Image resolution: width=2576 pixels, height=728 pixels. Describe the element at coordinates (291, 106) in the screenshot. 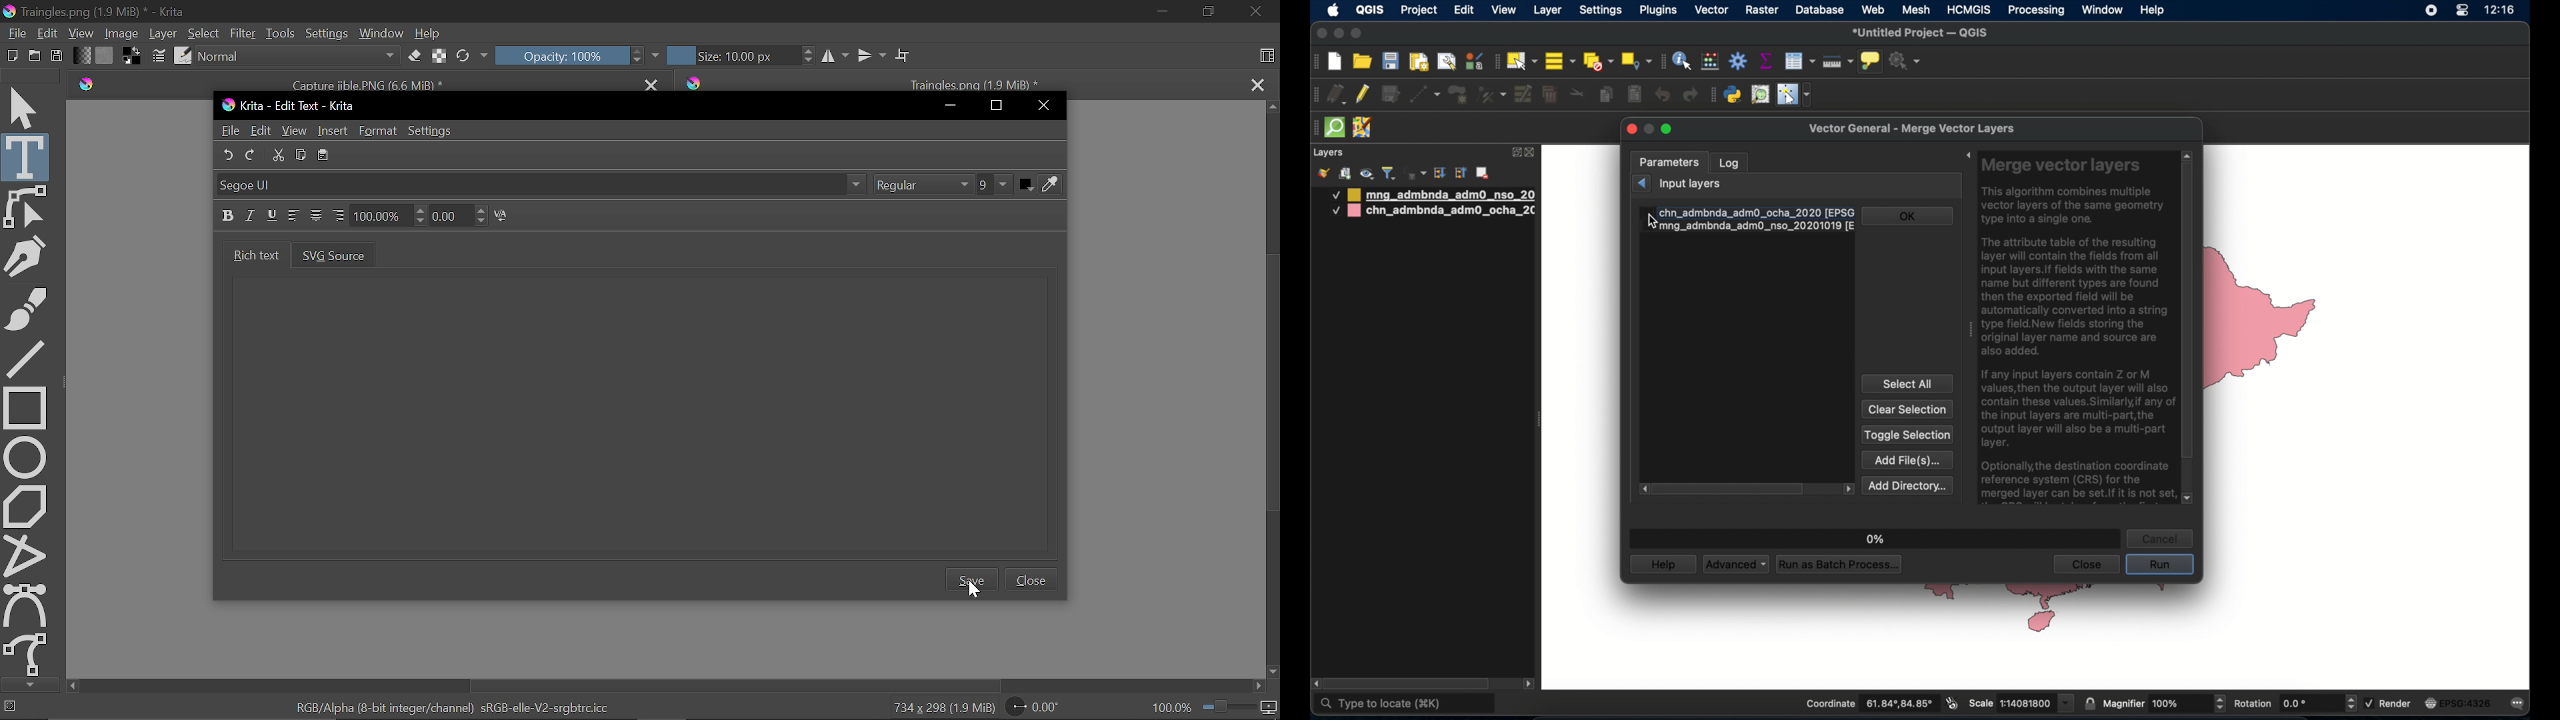

I see `Krita - Edit Text - Krita` at that location.